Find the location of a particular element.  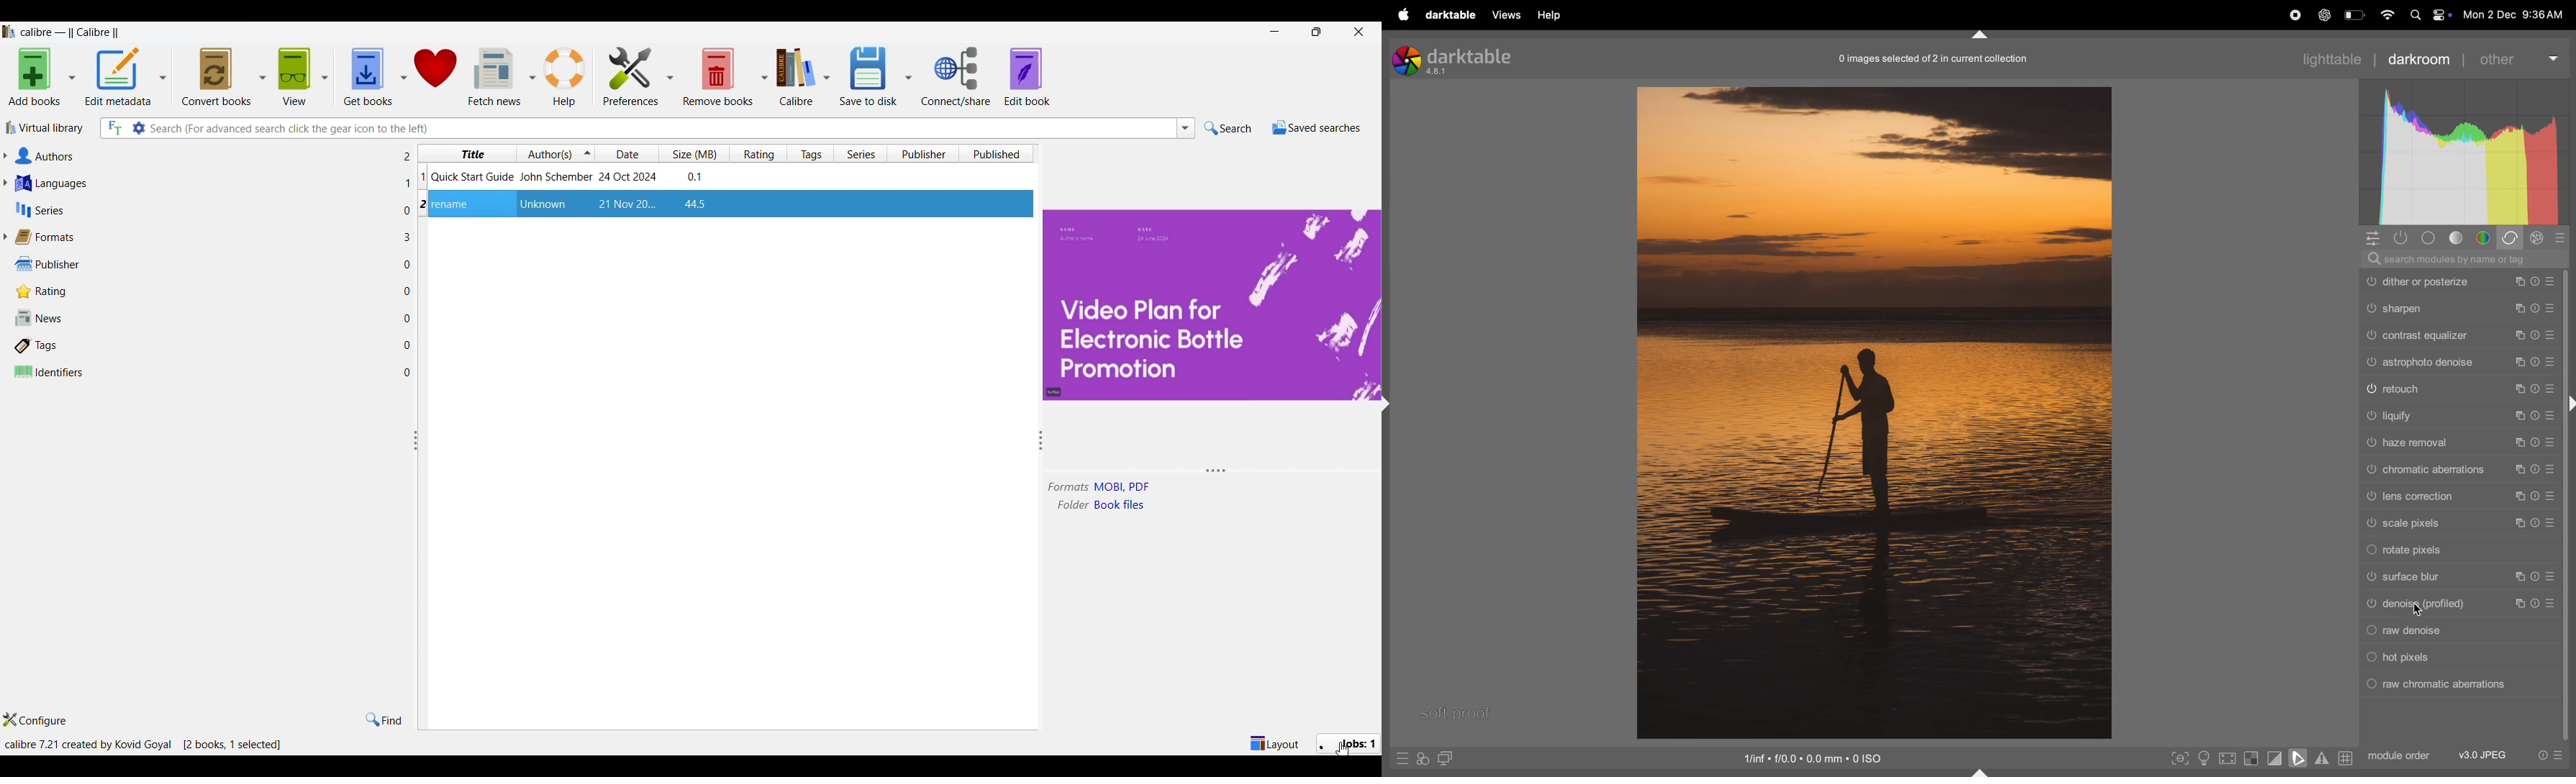

toggle indication for raw exposure is located at coordinates (2252, 759).